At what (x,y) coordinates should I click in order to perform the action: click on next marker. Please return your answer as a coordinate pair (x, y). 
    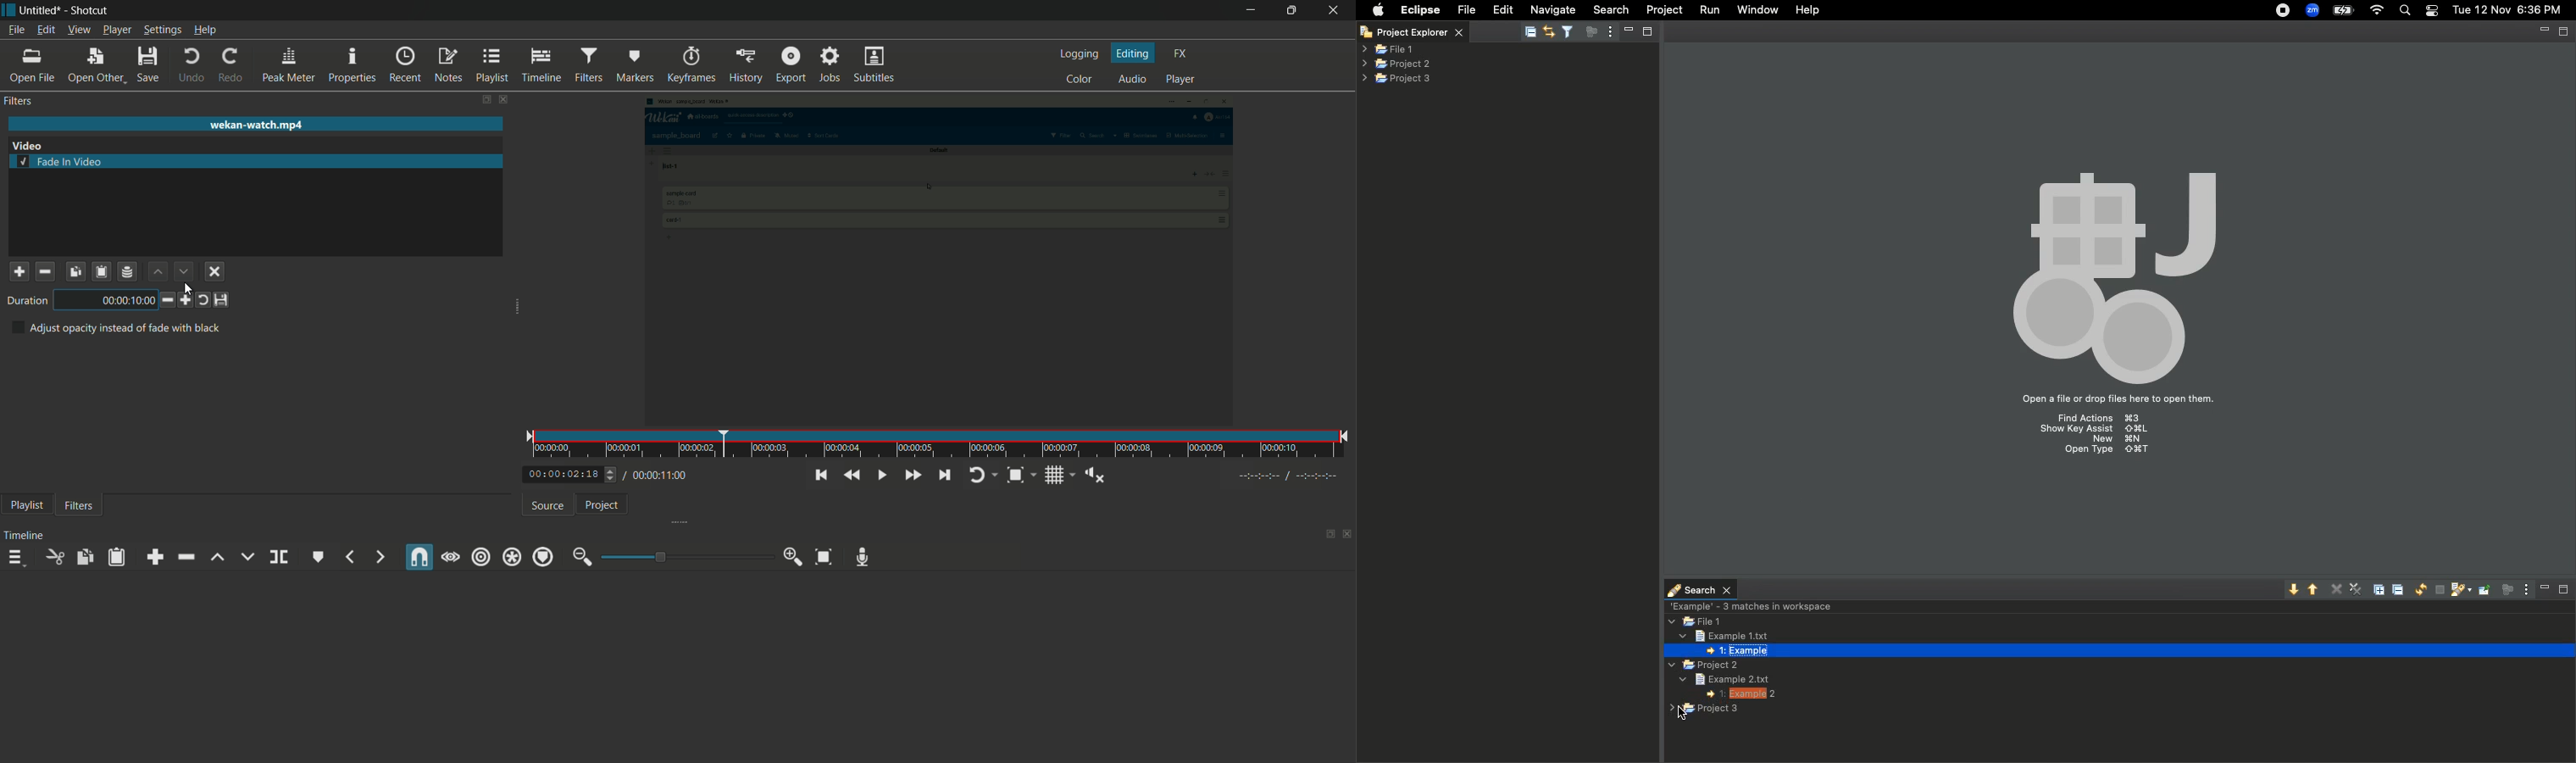
    Looking at the image, I should click on (376, 557).